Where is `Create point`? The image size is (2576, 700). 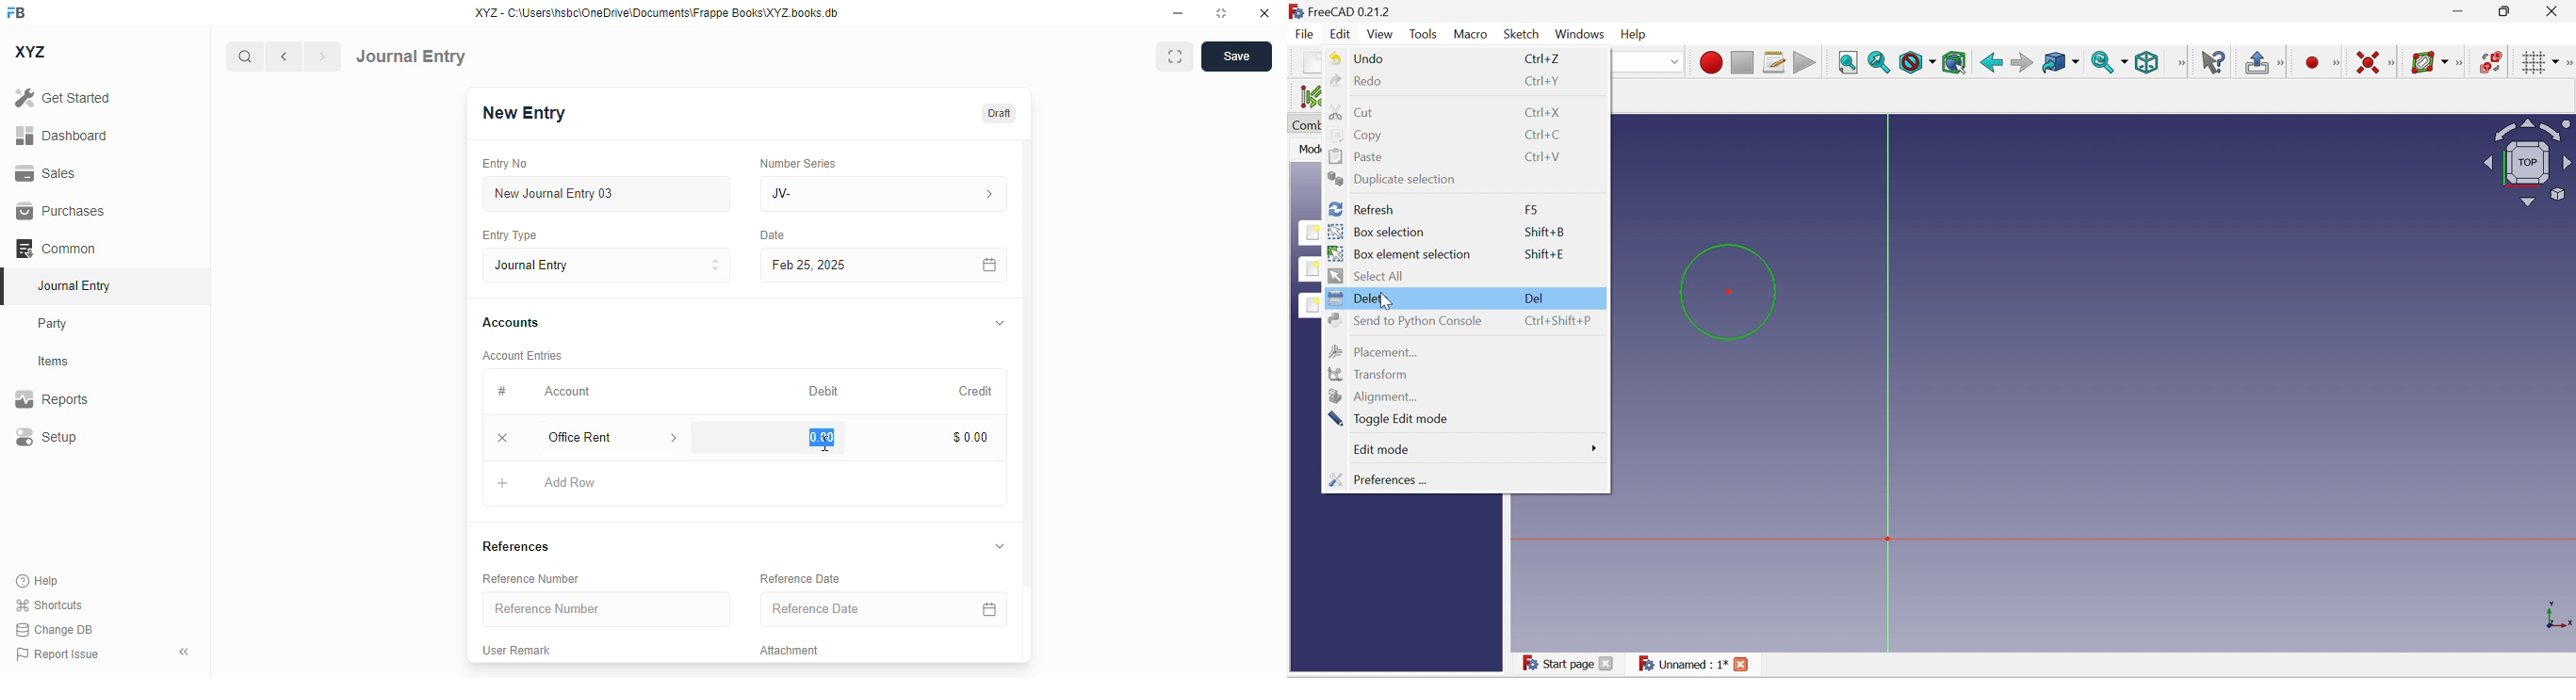
Create point is located at coordinates (2310, 63).